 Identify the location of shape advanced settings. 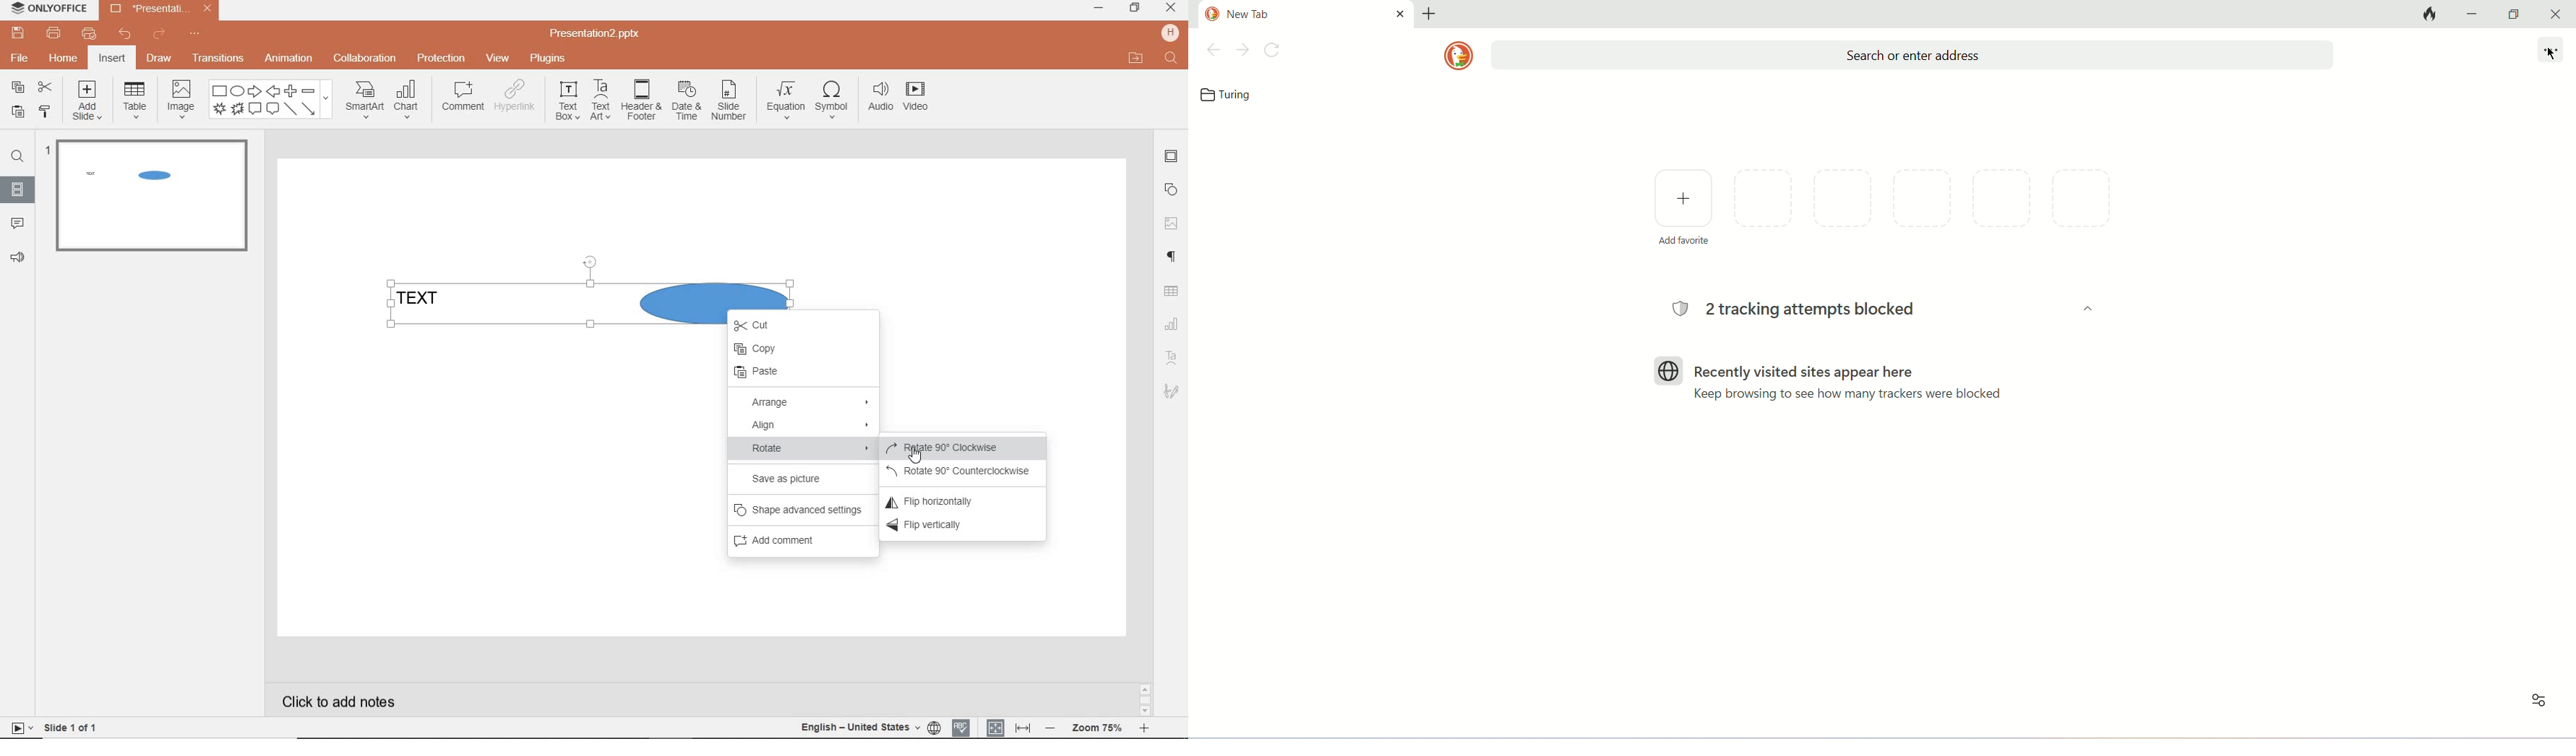
(799, 512).